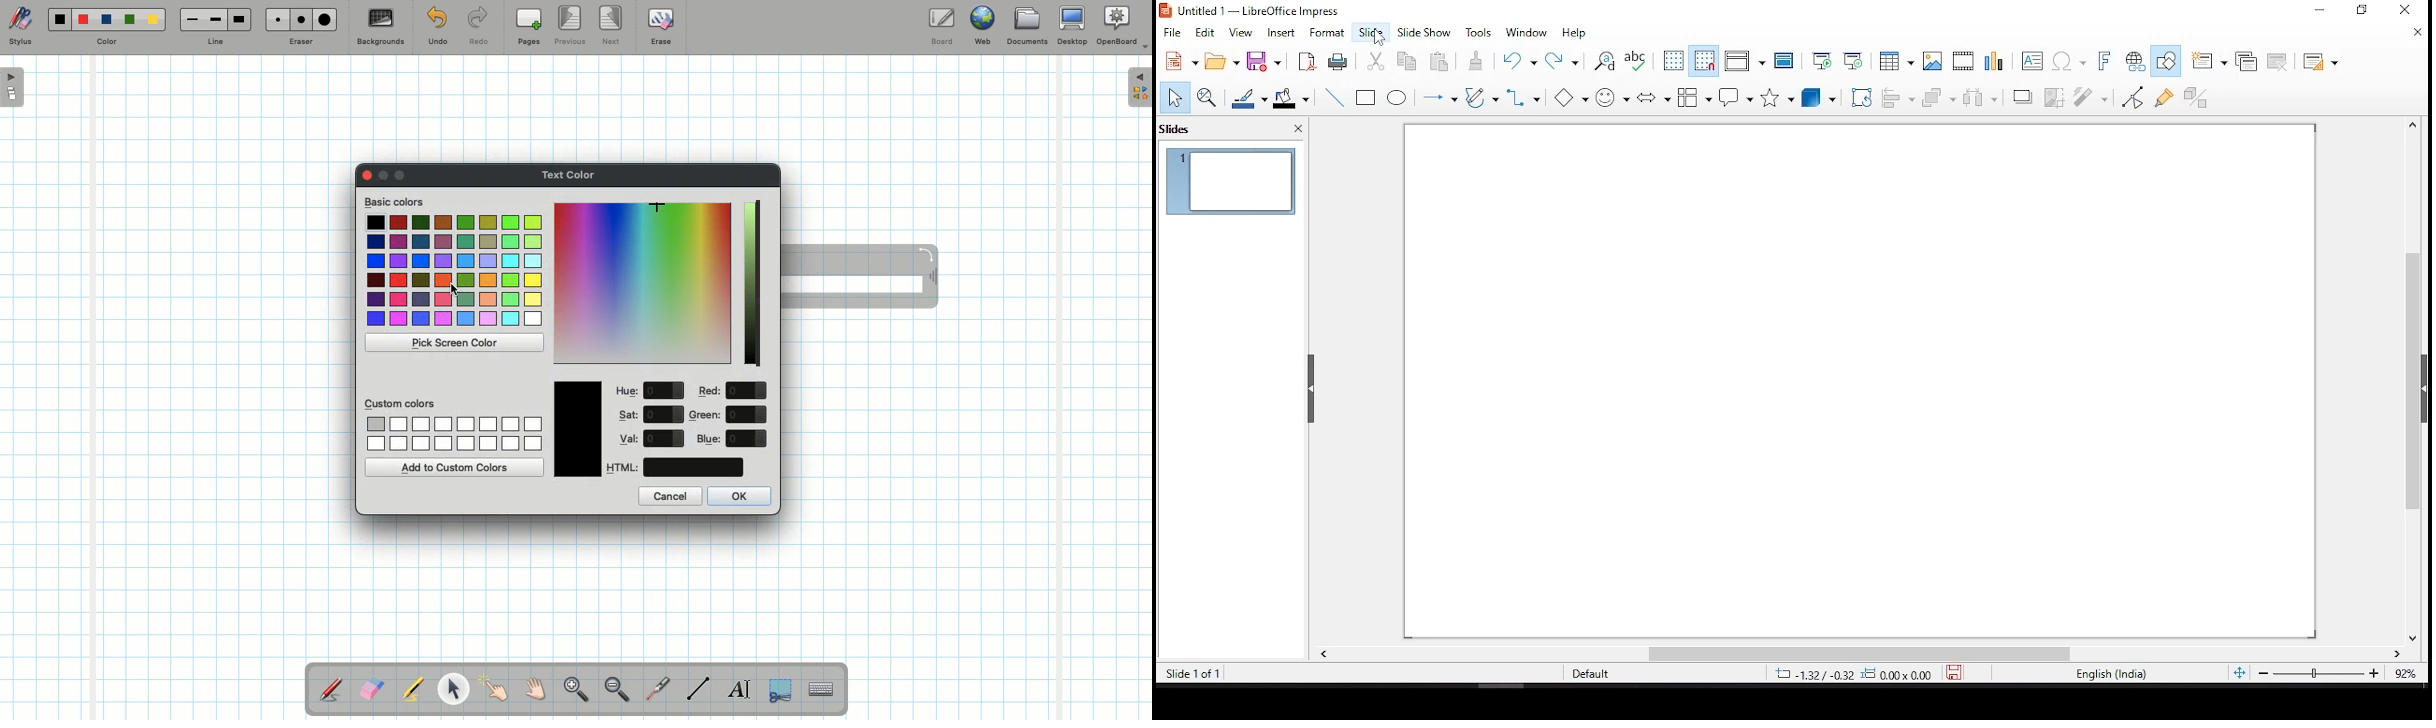  What do you see at coordinates (411, 690) in the screenshot?
I see `Highlighter` at bounding box center [411, 690].